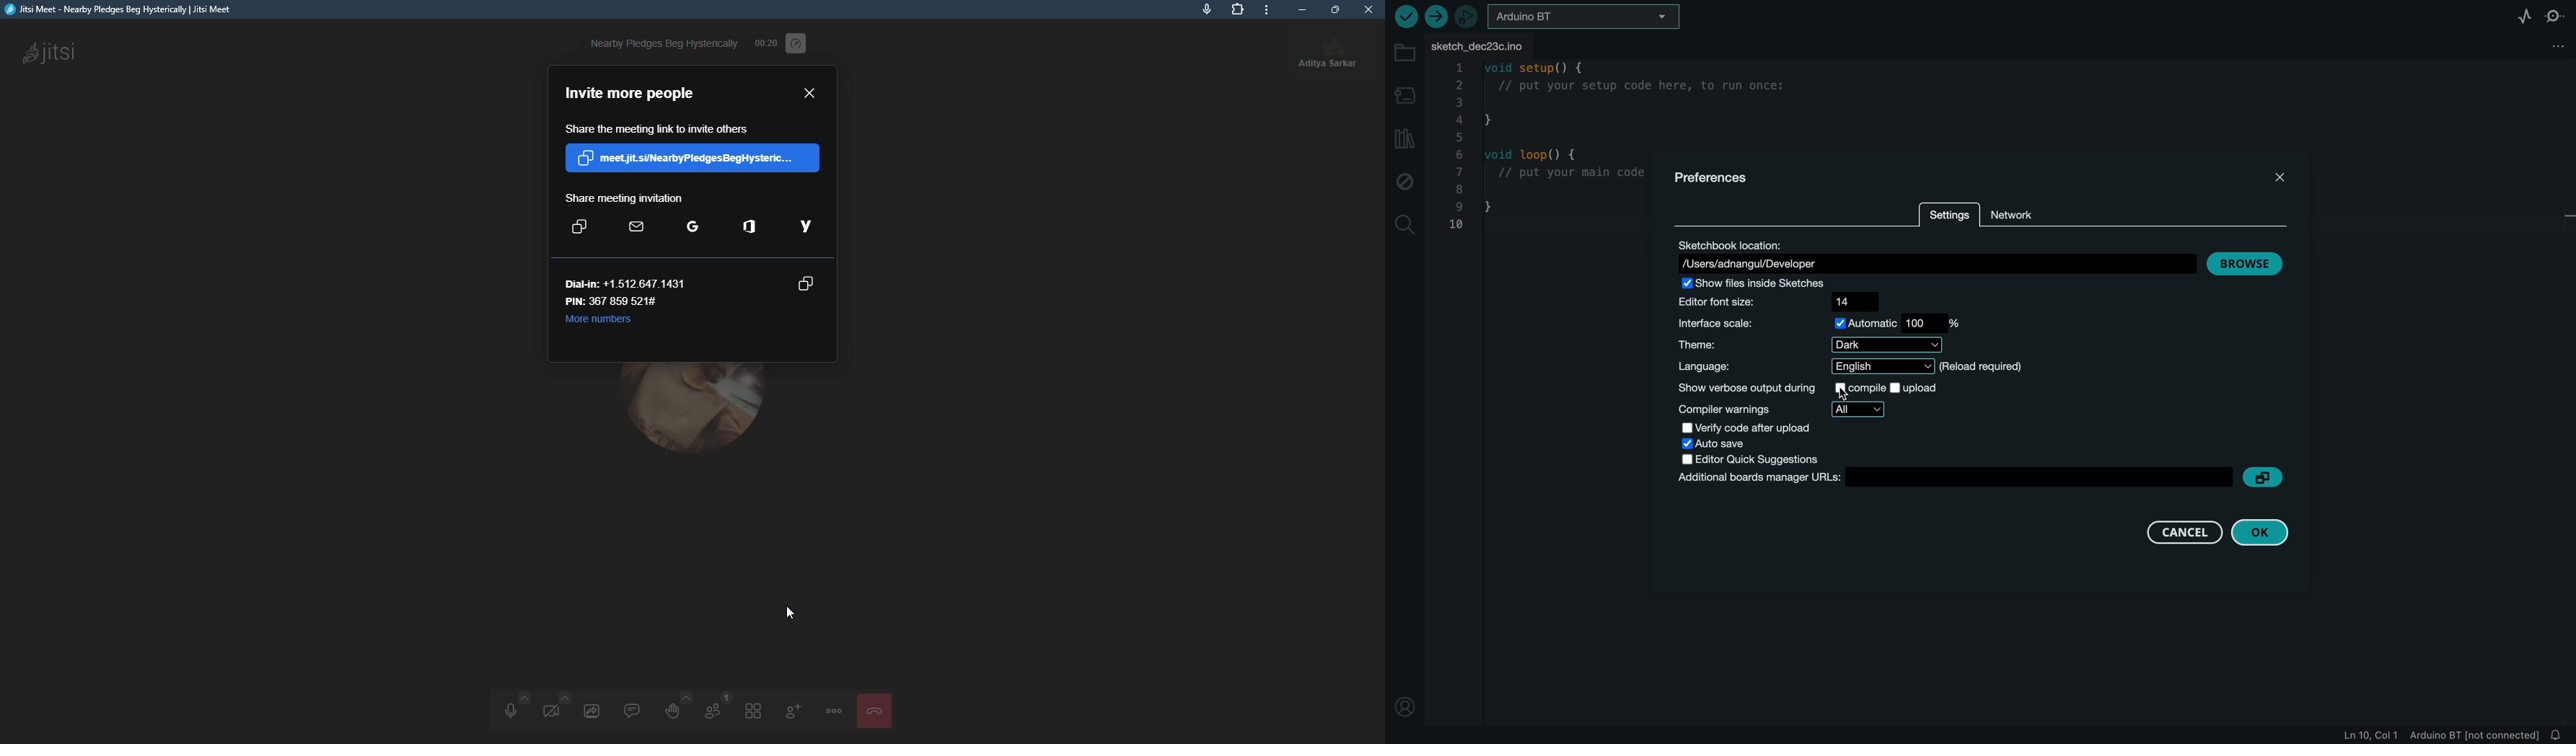 This screenshot has width=2576, height=756. What do you see at coordinates (1403, 54) in the screenshot?
I see `folder` at bounding box center [1403, 54].